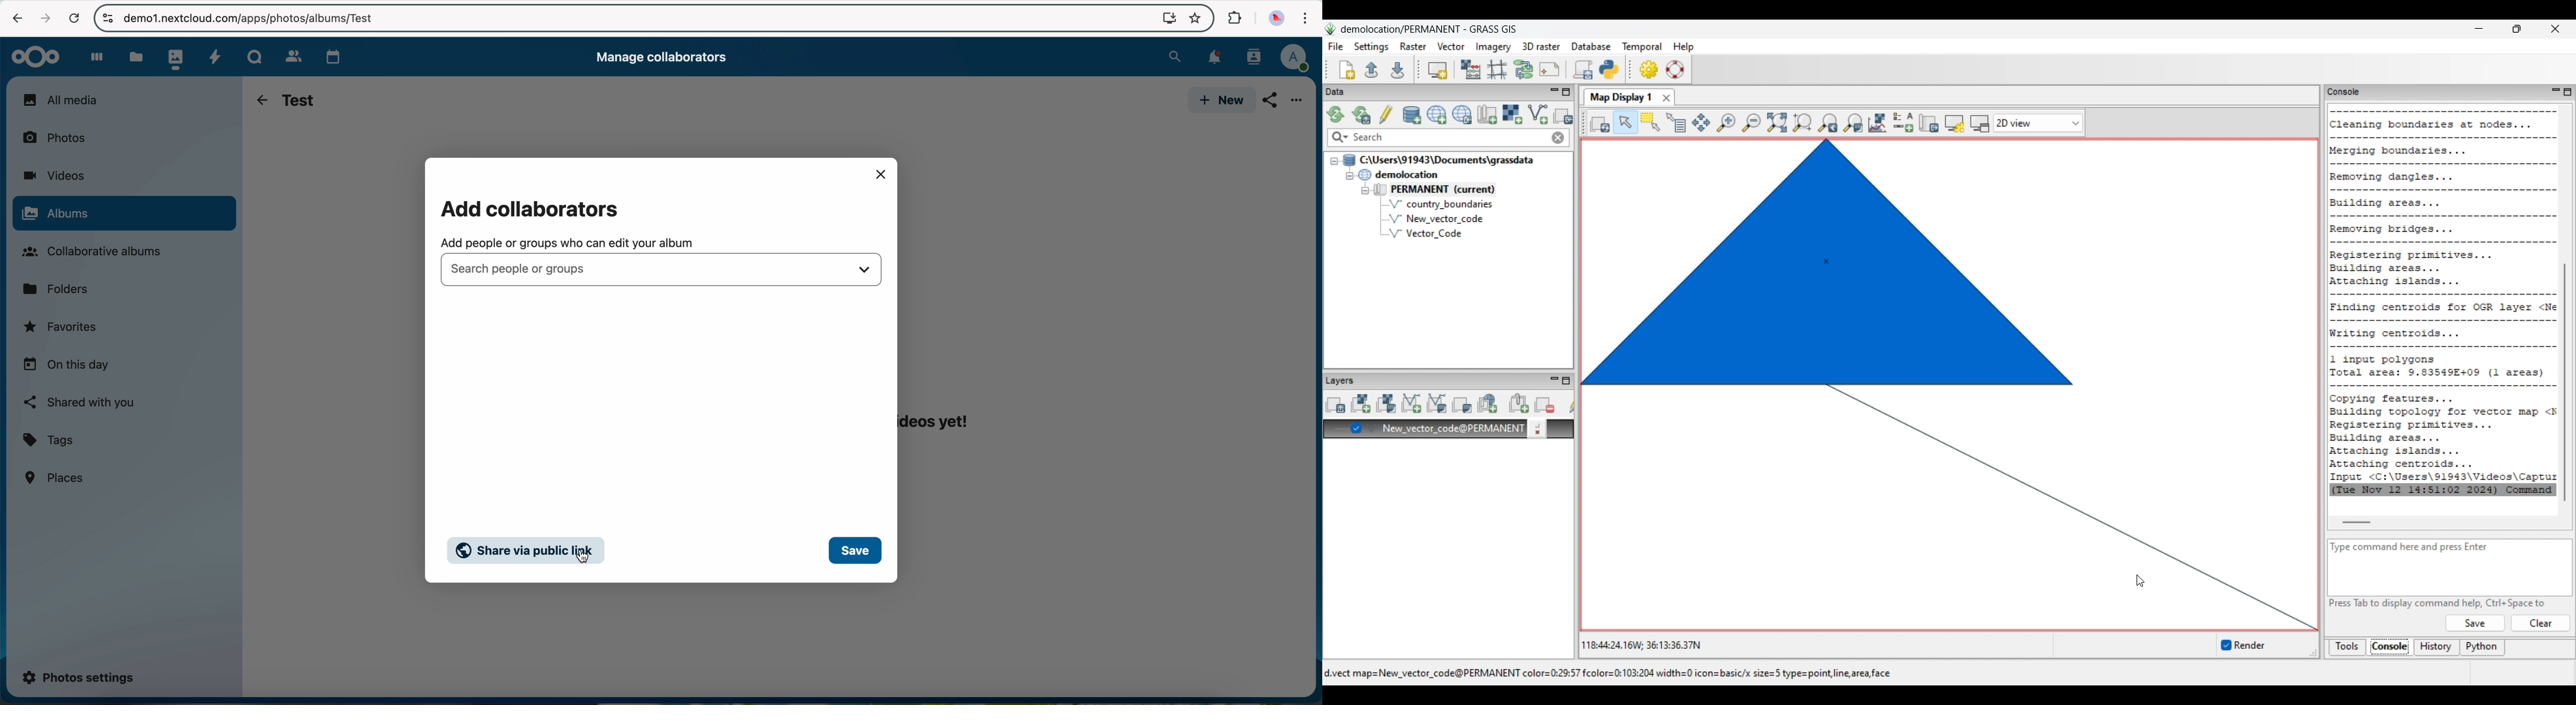 This screenshot has width=2576, height=728. Describe the element at coordinates (79, 676) in the screenshot. I see `photos settings` at that location.